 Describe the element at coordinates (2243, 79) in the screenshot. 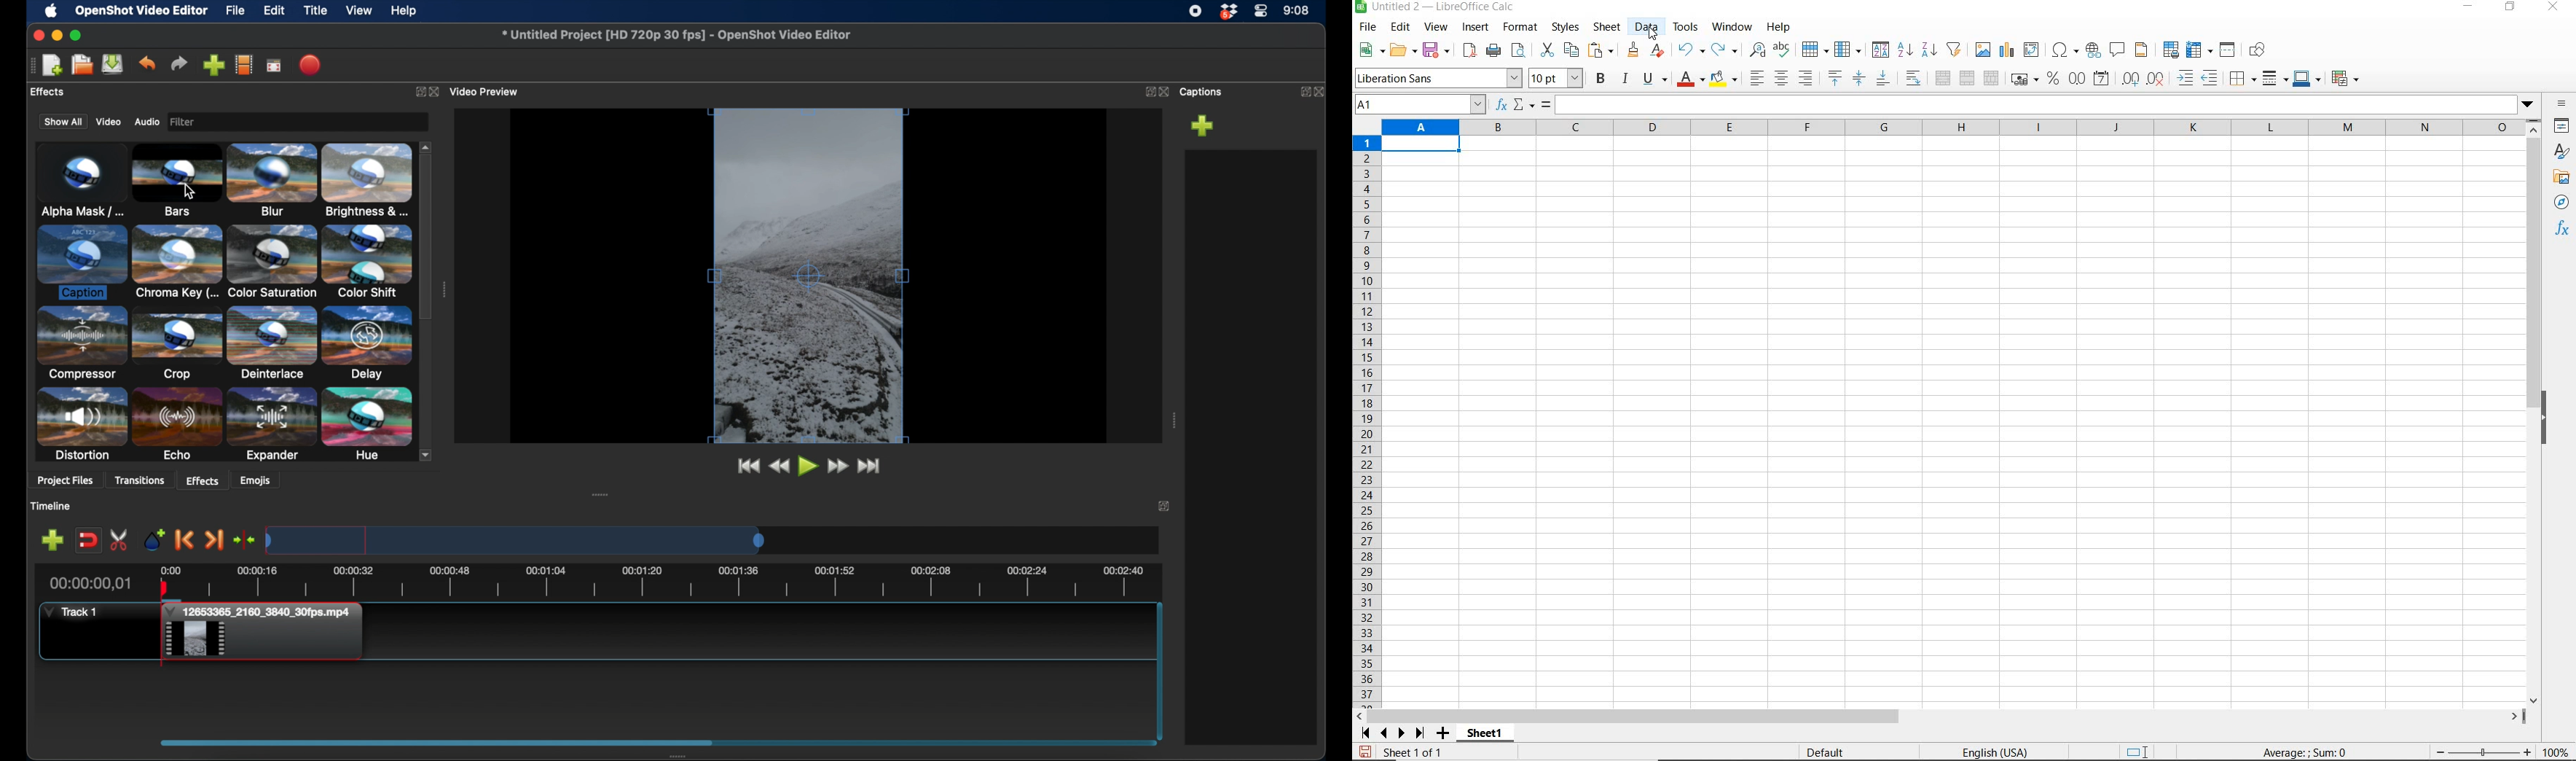

I see `borders` at that location.